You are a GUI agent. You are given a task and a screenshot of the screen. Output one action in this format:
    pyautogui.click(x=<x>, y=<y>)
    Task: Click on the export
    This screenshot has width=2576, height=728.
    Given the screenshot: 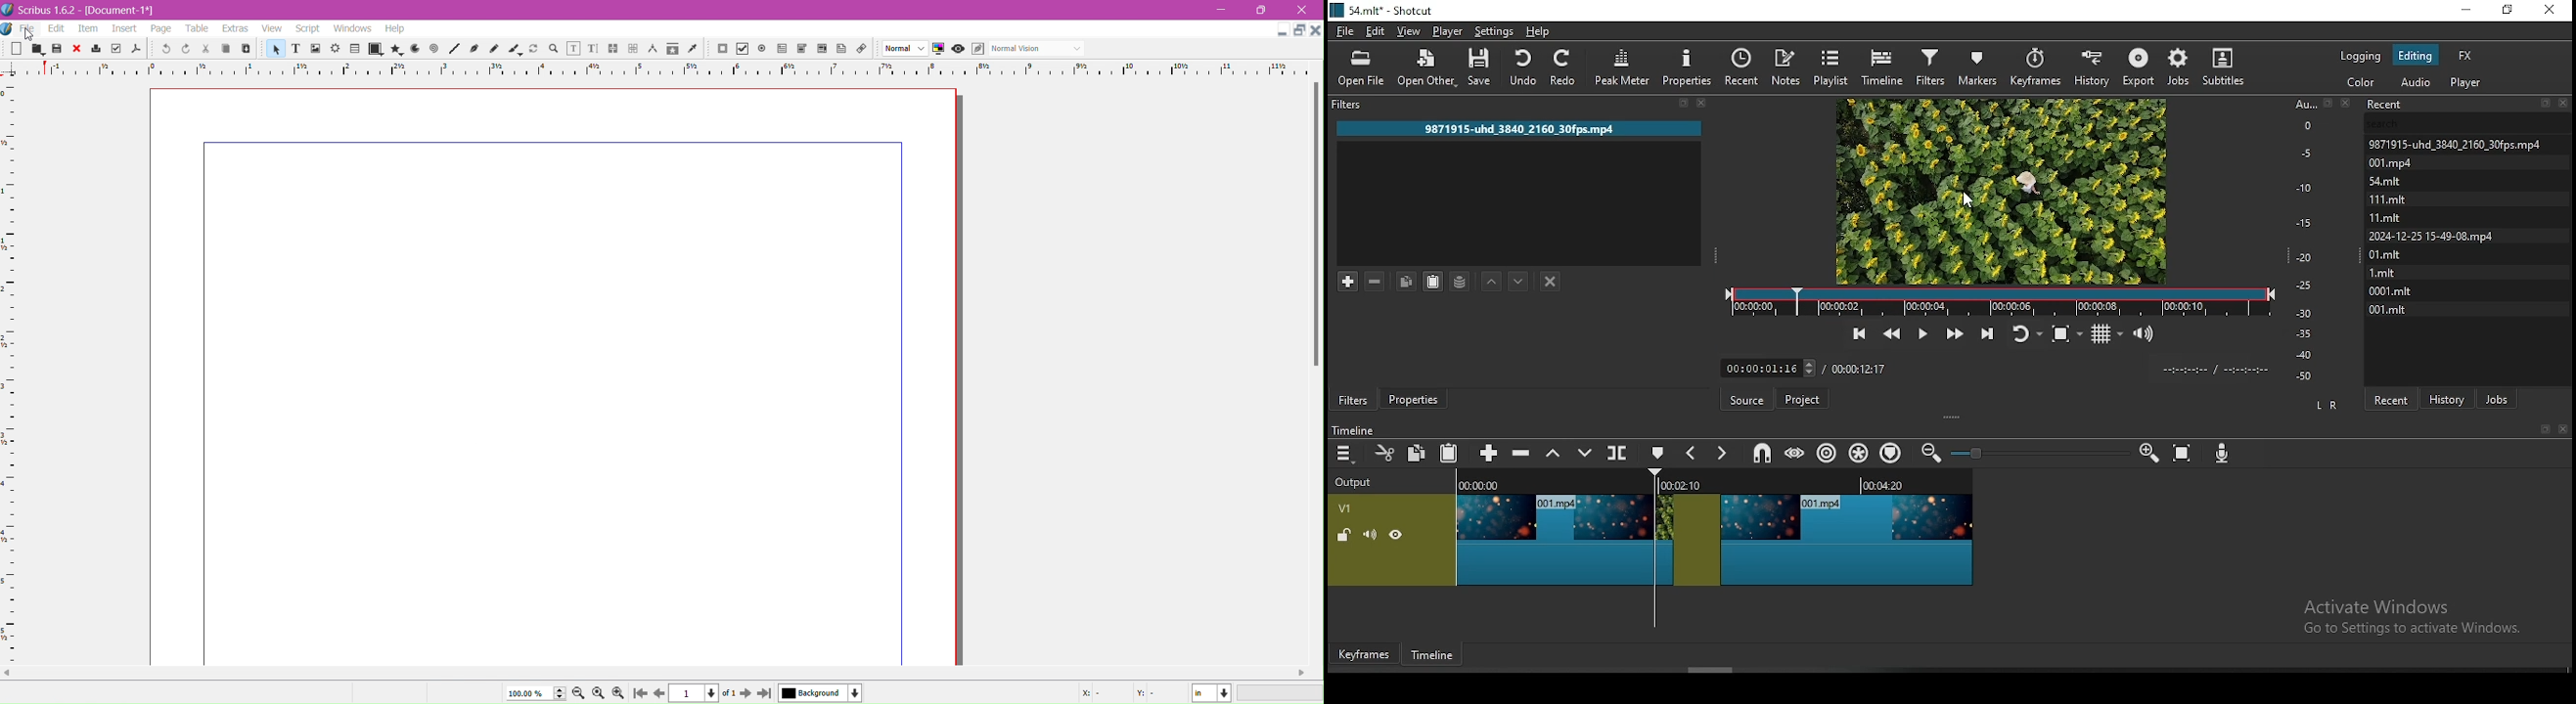 What is the action you would take?
    pyautogui.click(x=2140, y=66)
    